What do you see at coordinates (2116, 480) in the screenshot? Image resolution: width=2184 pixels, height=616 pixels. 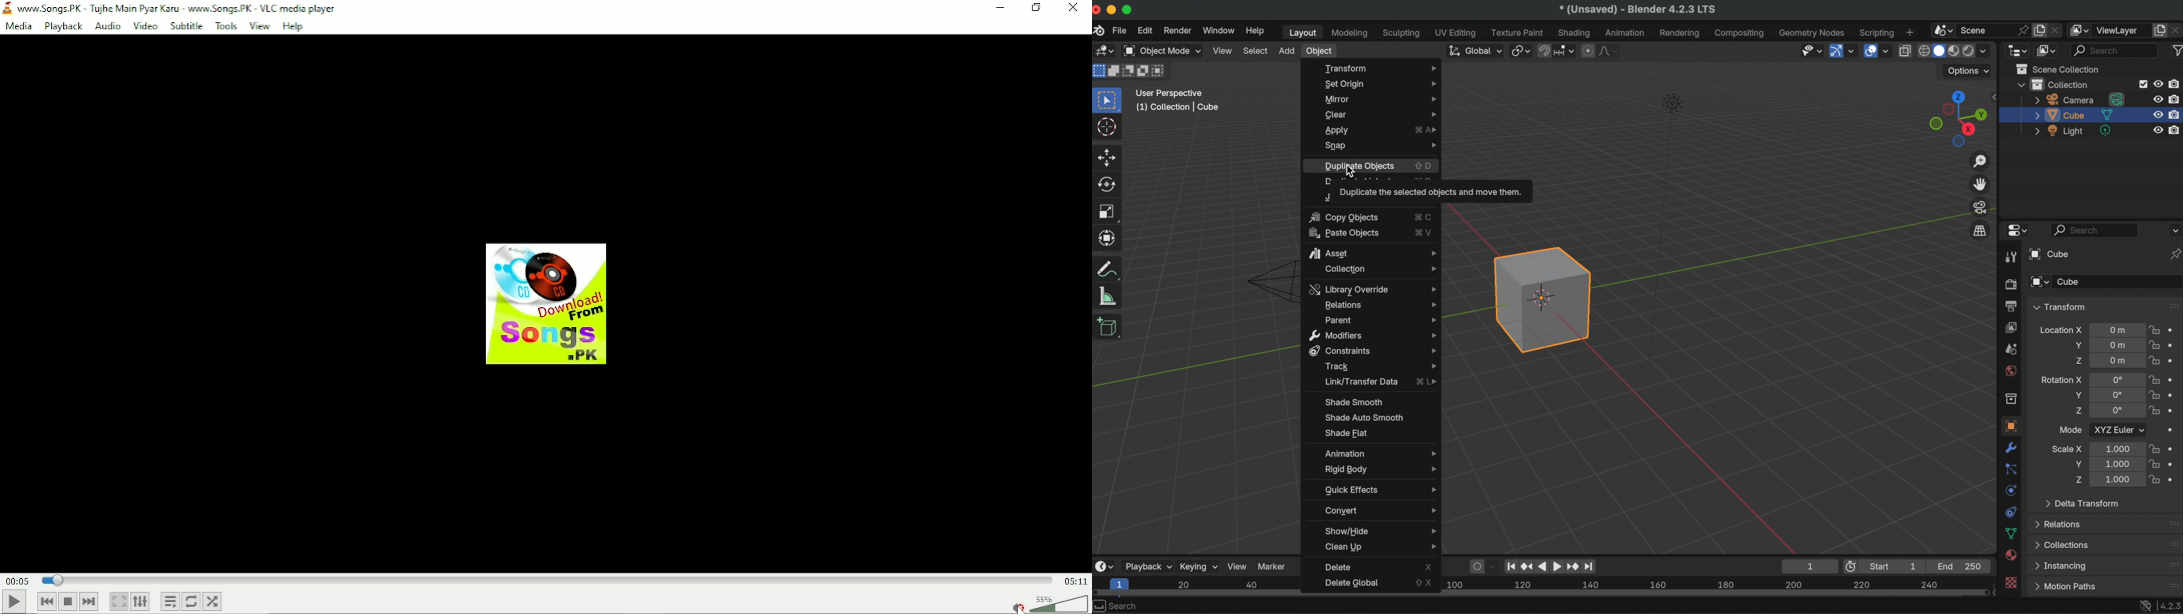 I see `scale location` at bounding box center [2116, 480].